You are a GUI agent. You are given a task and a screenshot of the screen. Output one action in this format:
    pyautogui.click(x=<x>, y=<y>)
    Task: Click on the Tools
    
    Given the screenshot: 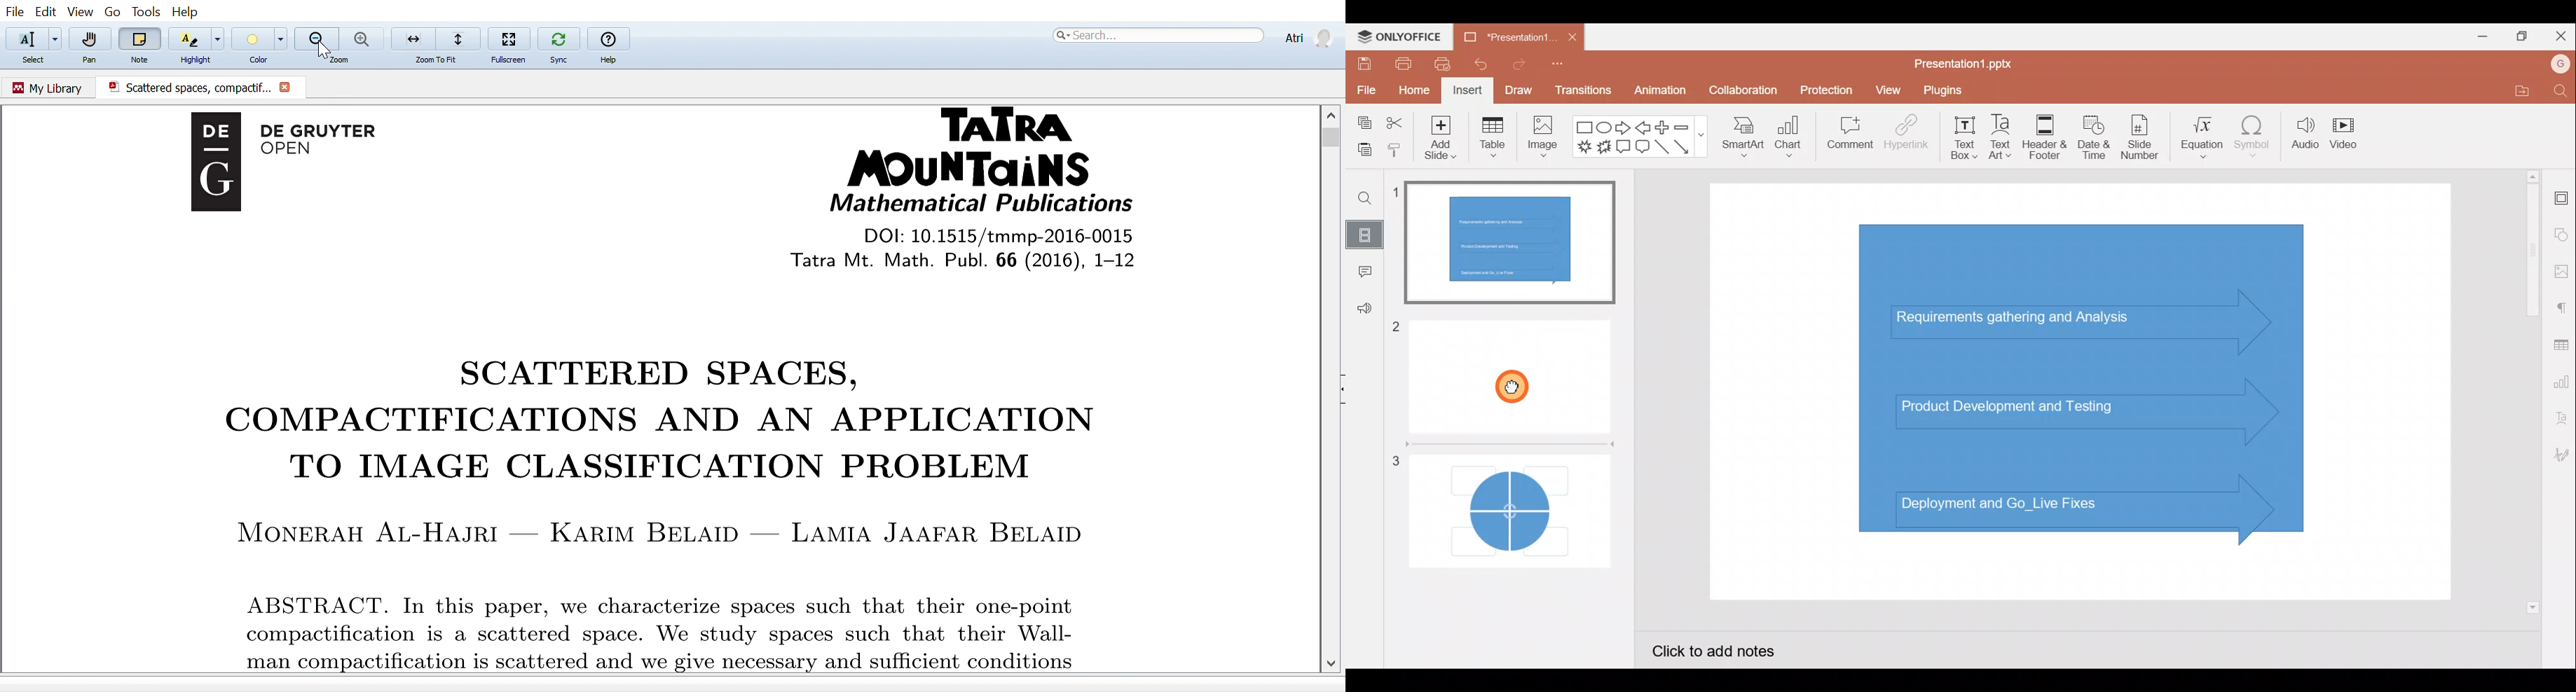 What is the action you would take?
    pyautogui.click(x=143, y=11)
    